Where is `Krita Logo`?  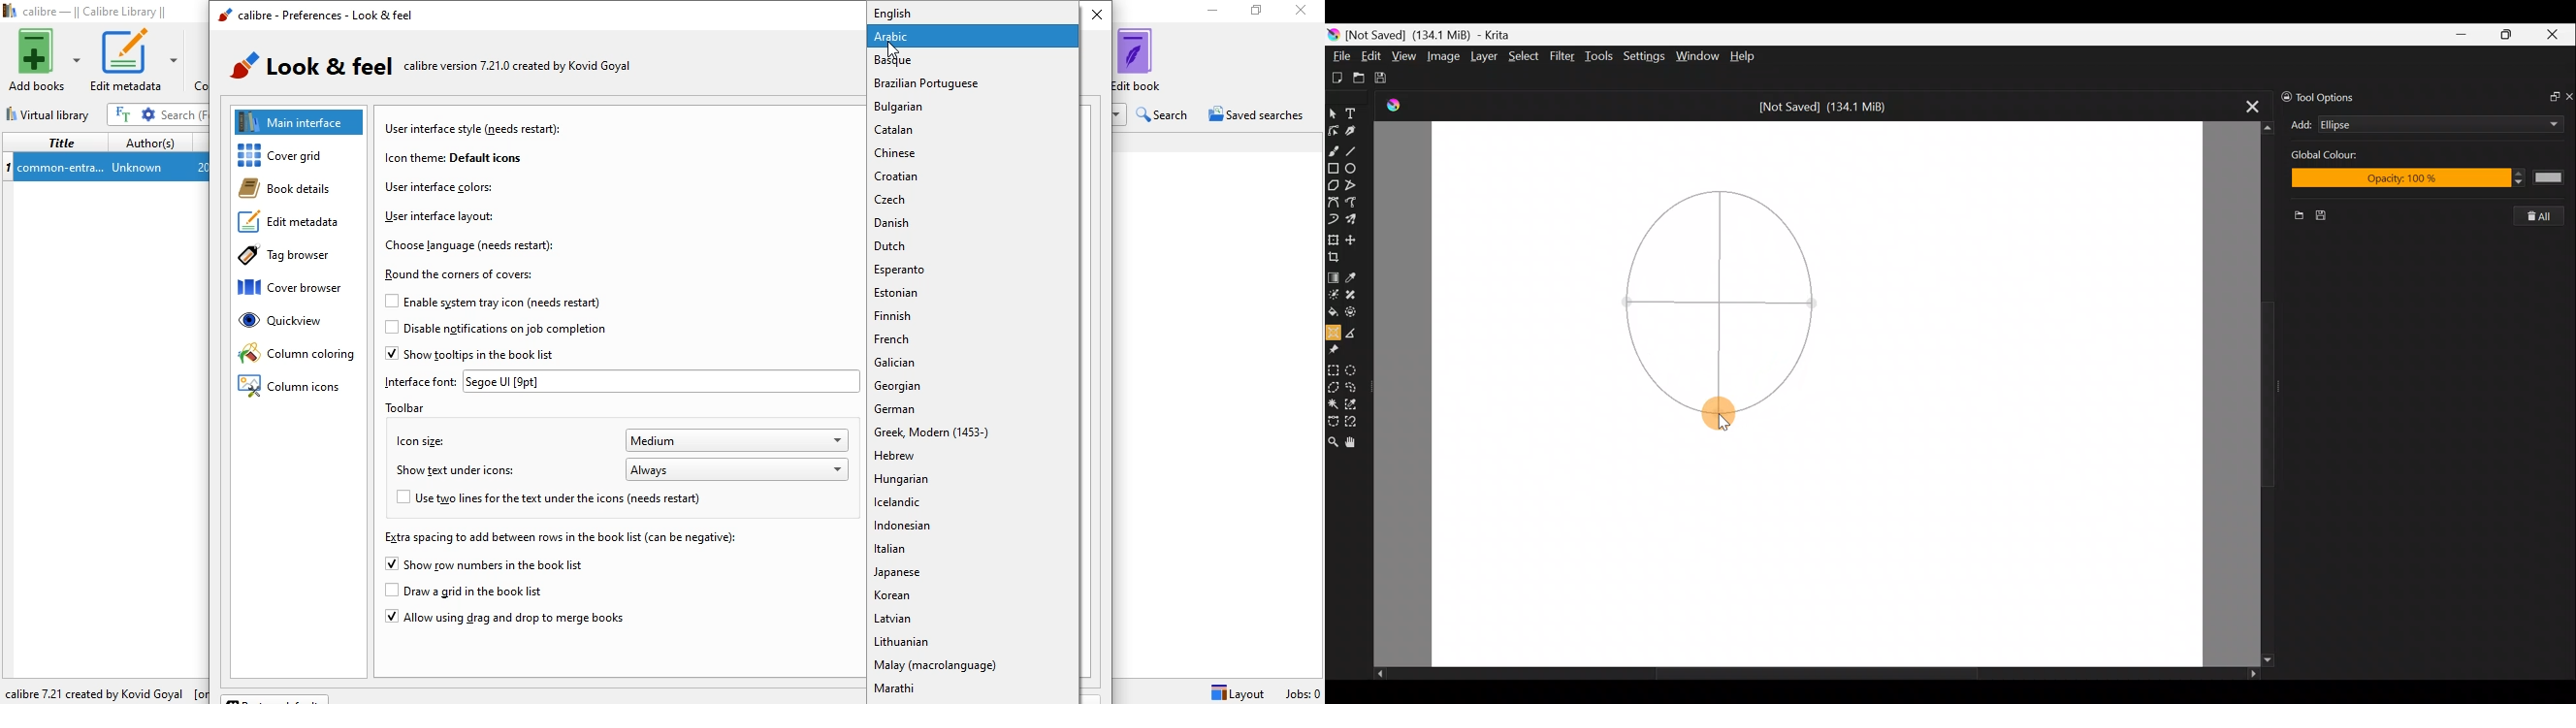 Krita Logo is located at coordinates (1391, 106).